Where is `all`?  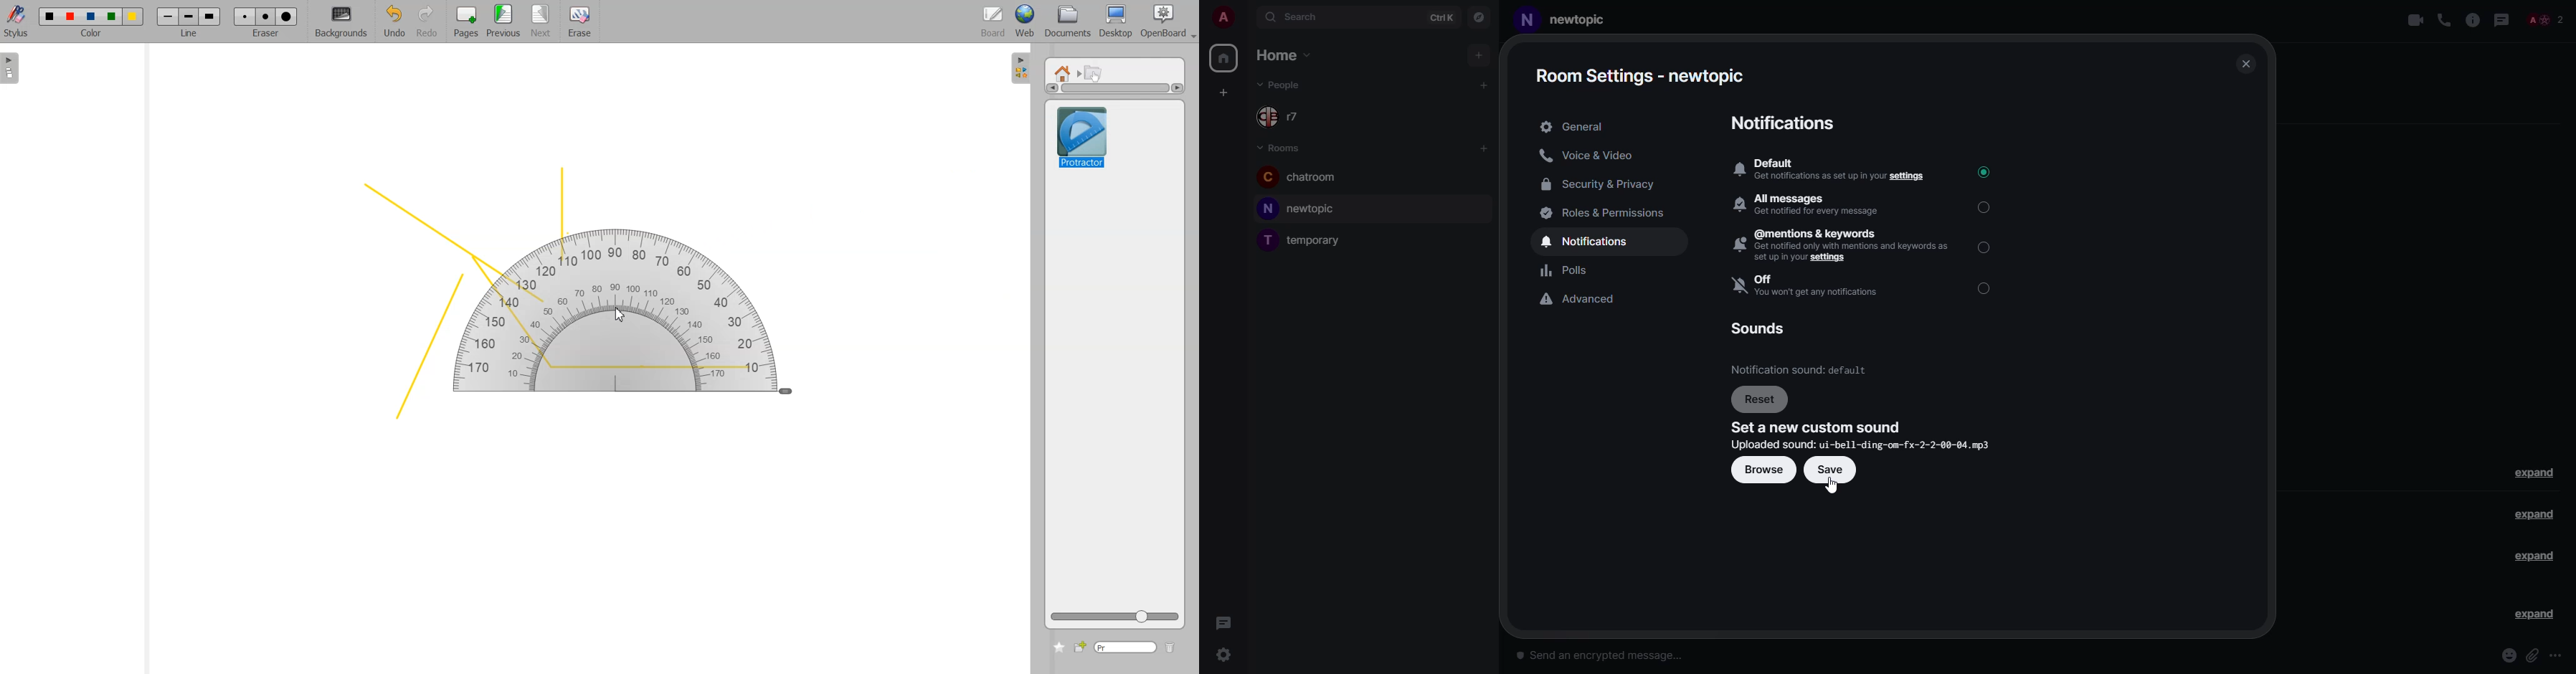 all is located at coordinates (1814, 204).